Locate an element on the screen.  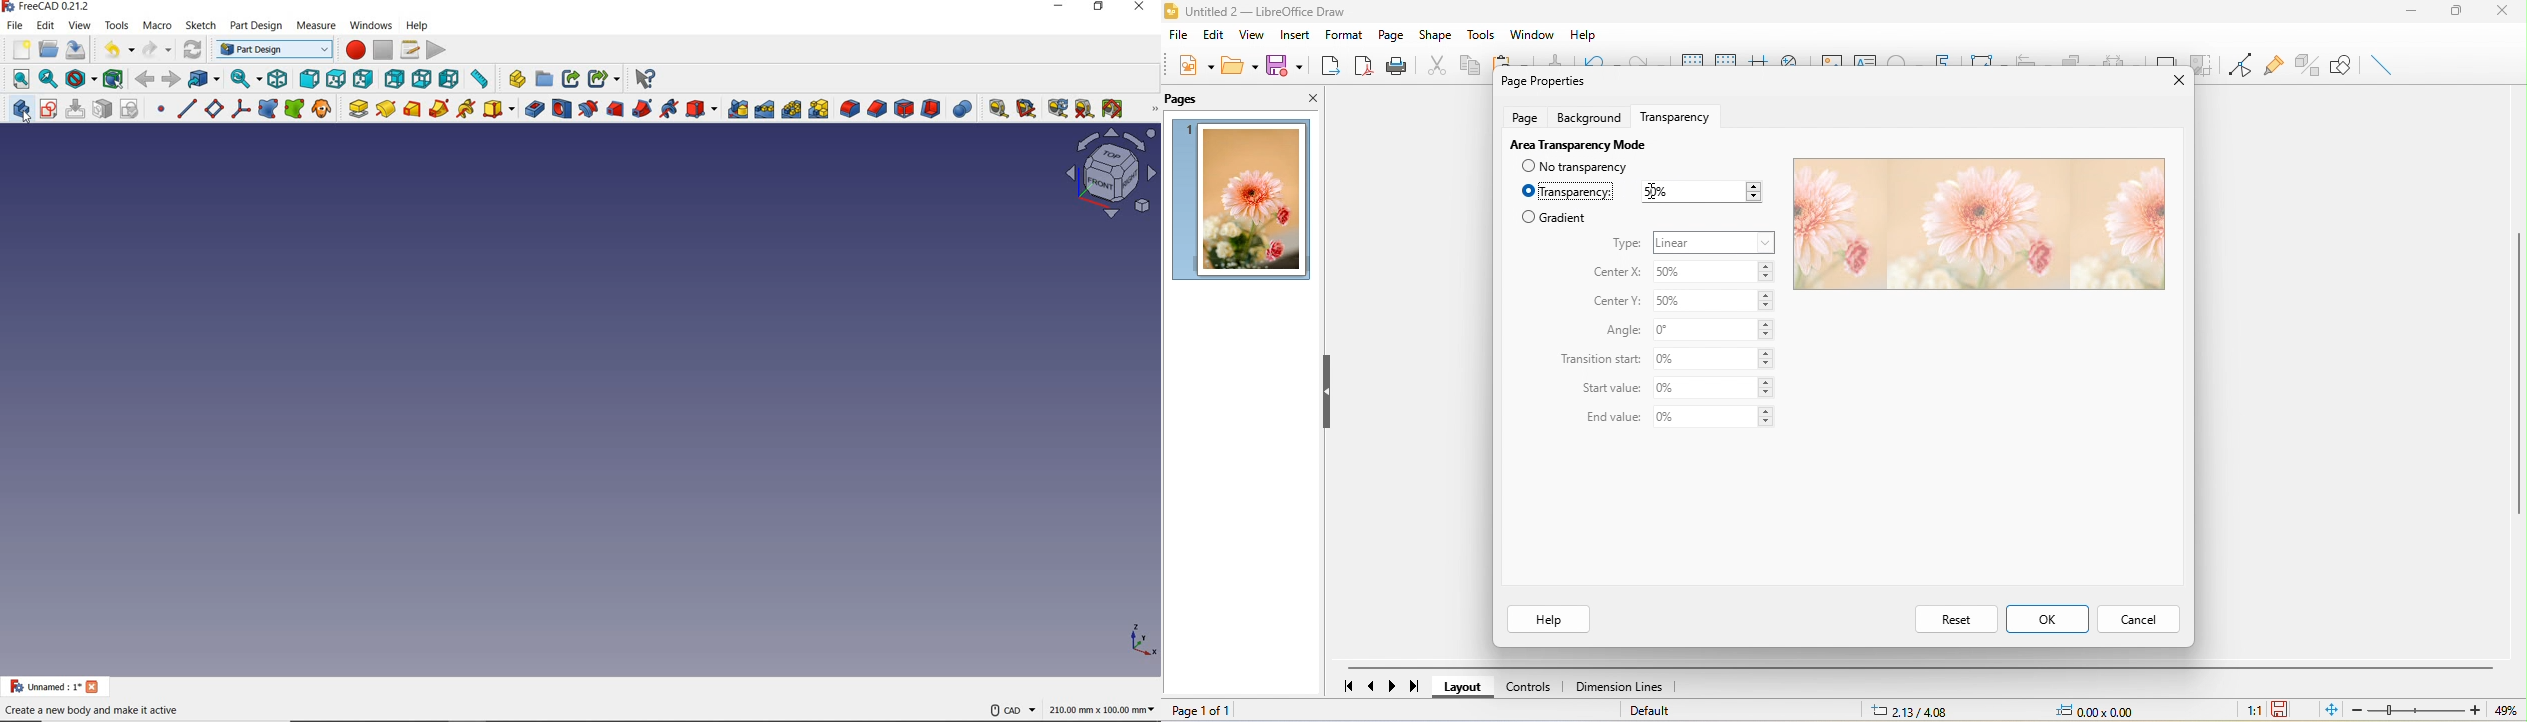
close is located at coordinates (2507, 14).